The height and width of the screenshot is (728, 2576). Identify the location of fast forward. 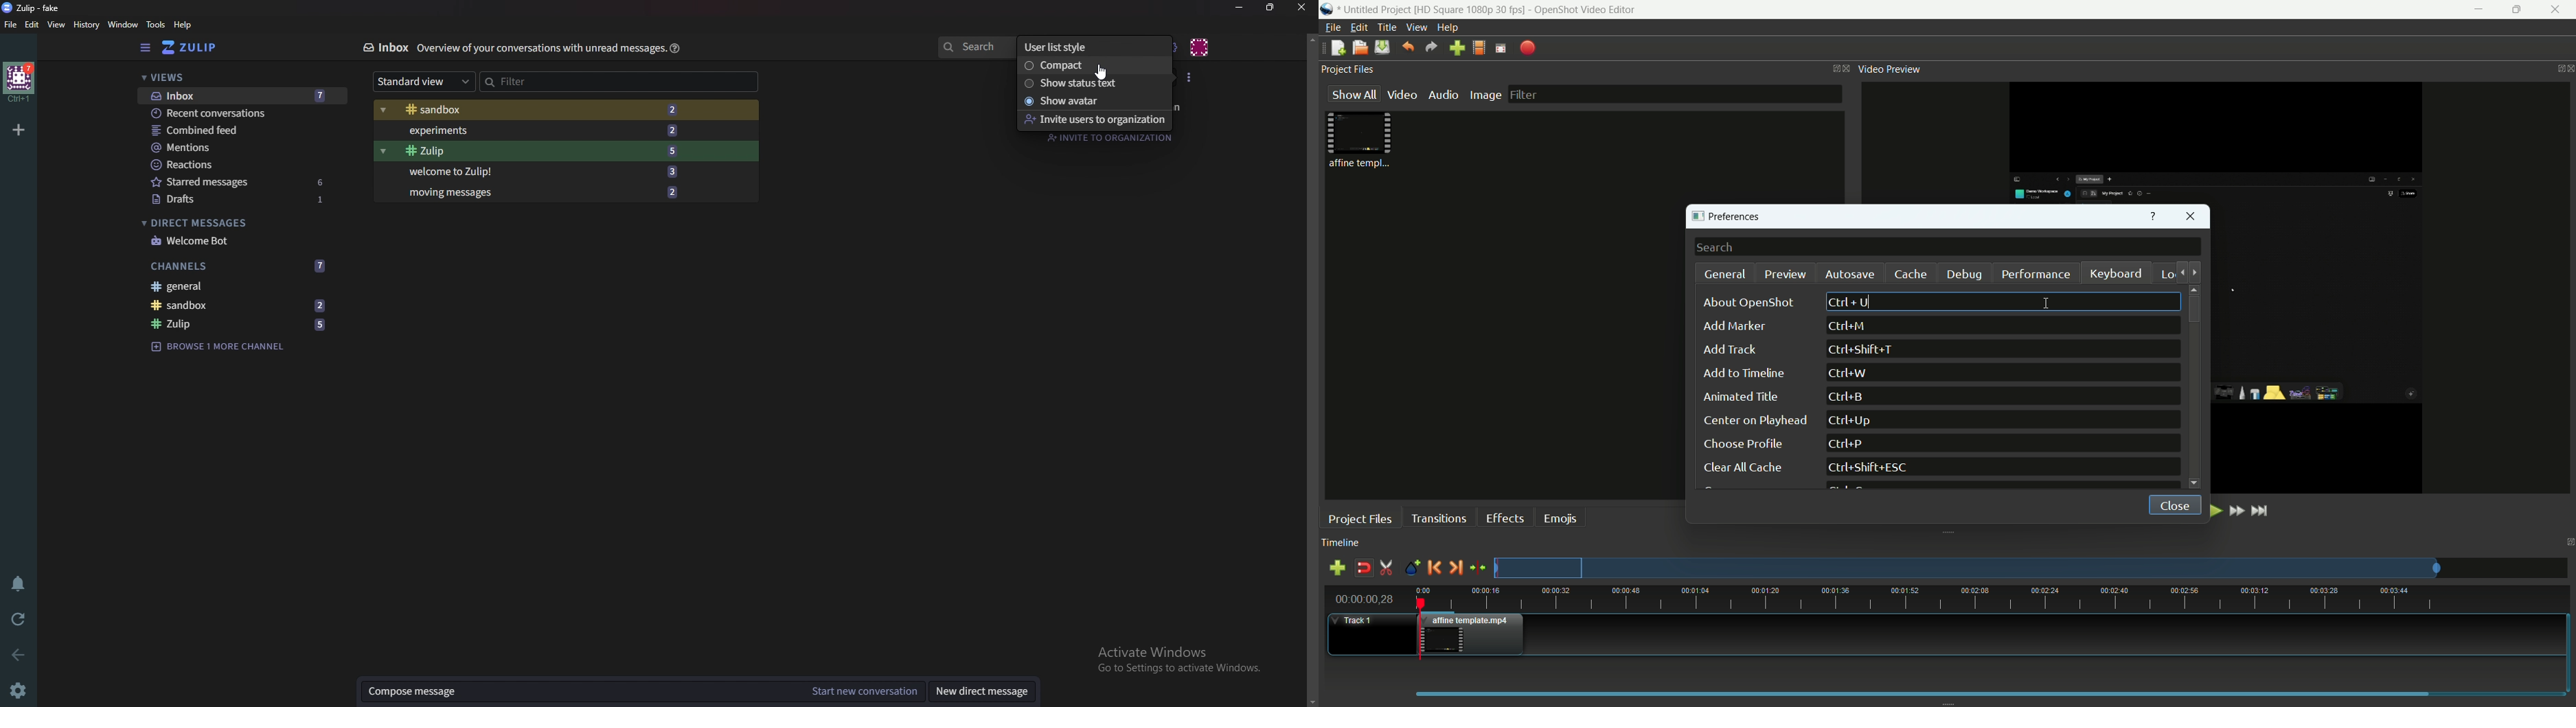
(2238, 511).